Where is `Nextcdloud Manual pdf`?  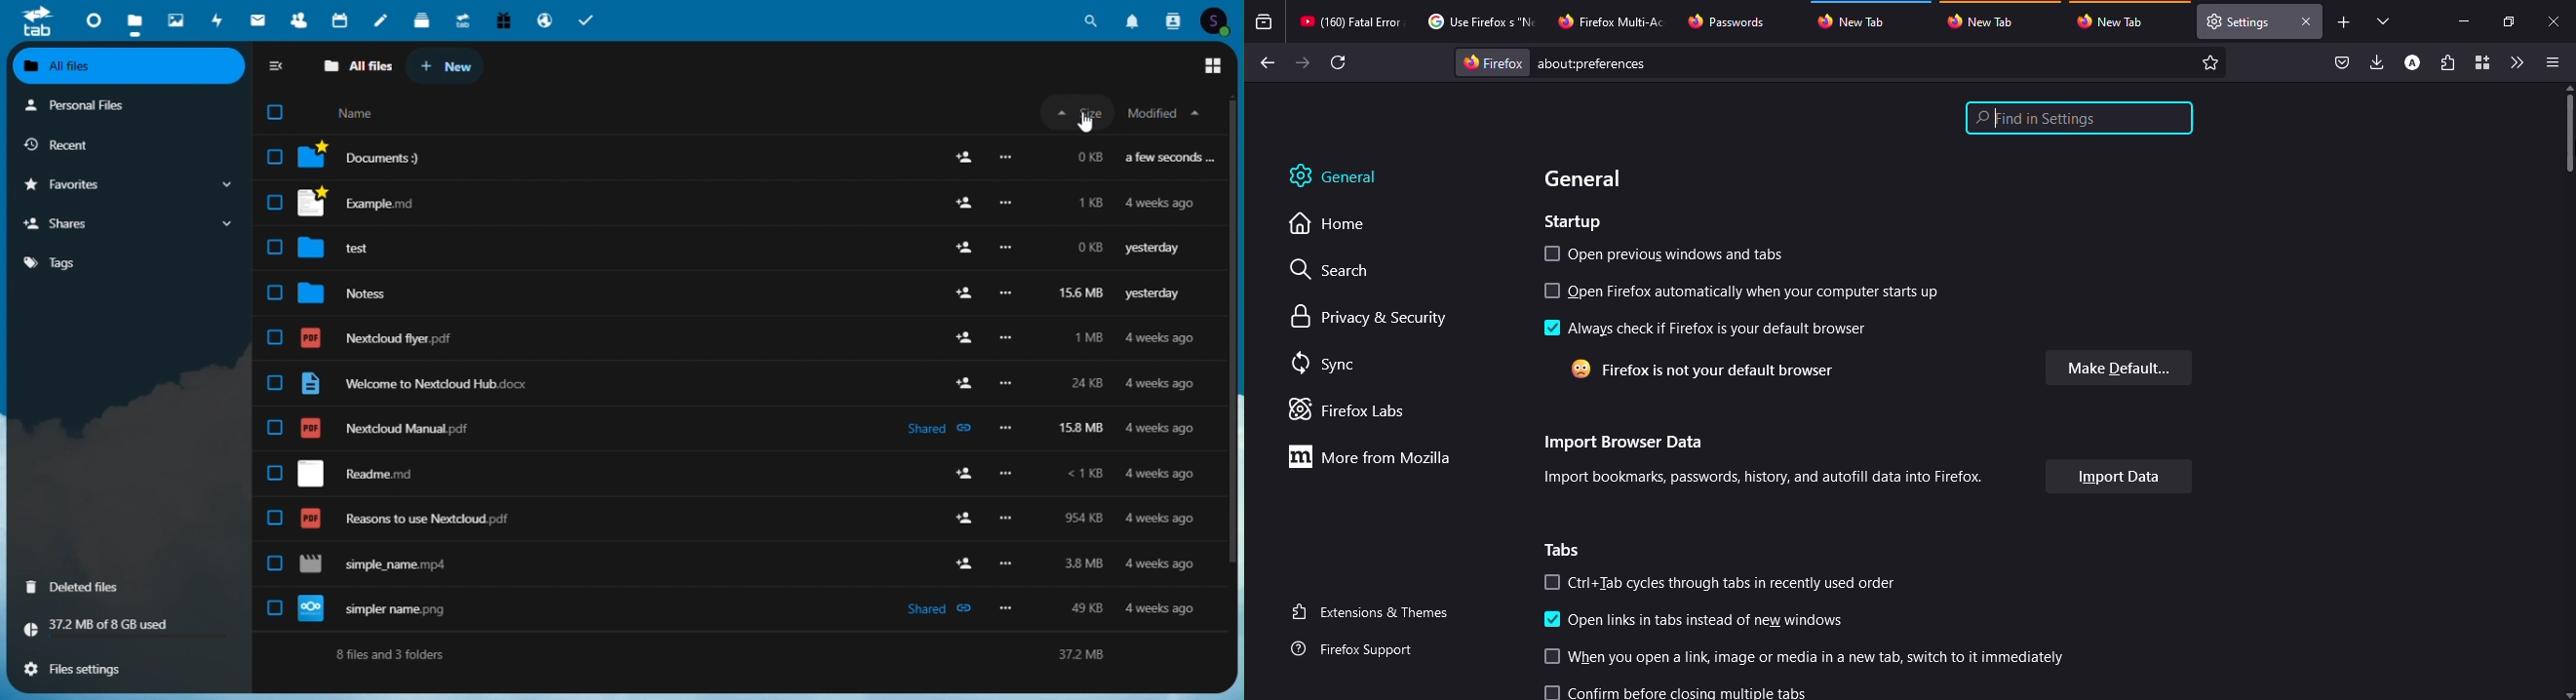 Nextcdloud Manual pdf is located at coordinates (731, 432).